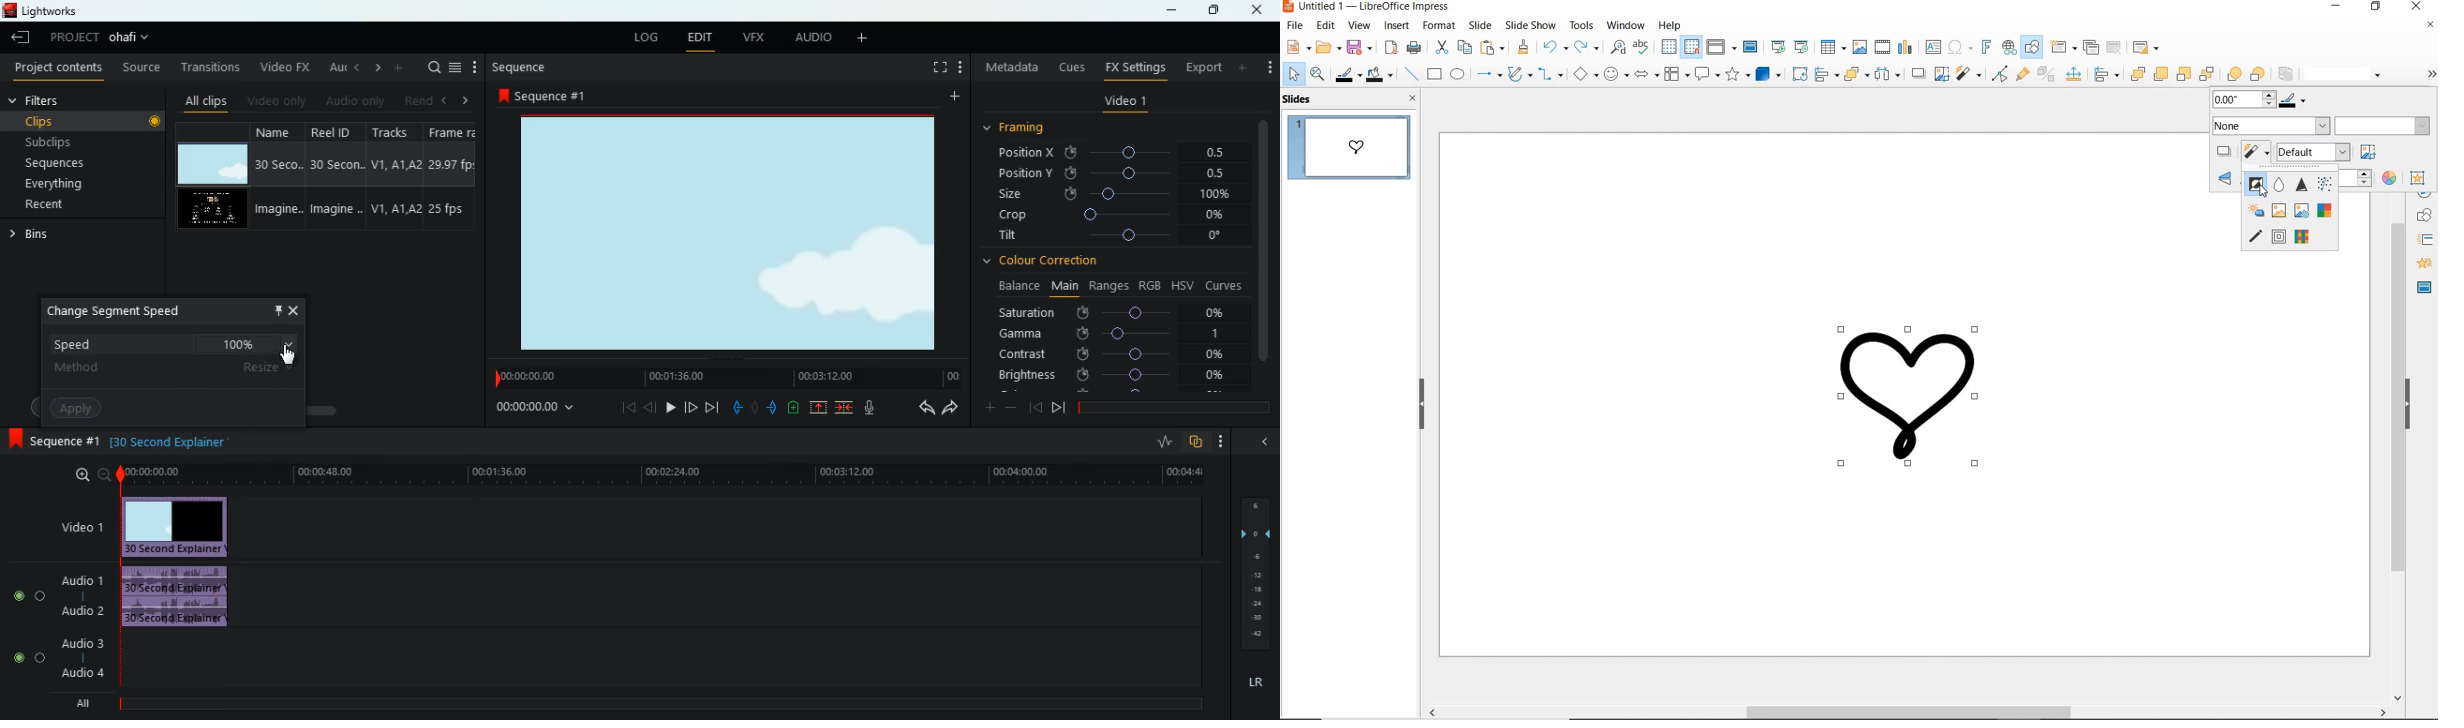 The image size is (2464, 728). I want to click on filter, so click(1968, 74).